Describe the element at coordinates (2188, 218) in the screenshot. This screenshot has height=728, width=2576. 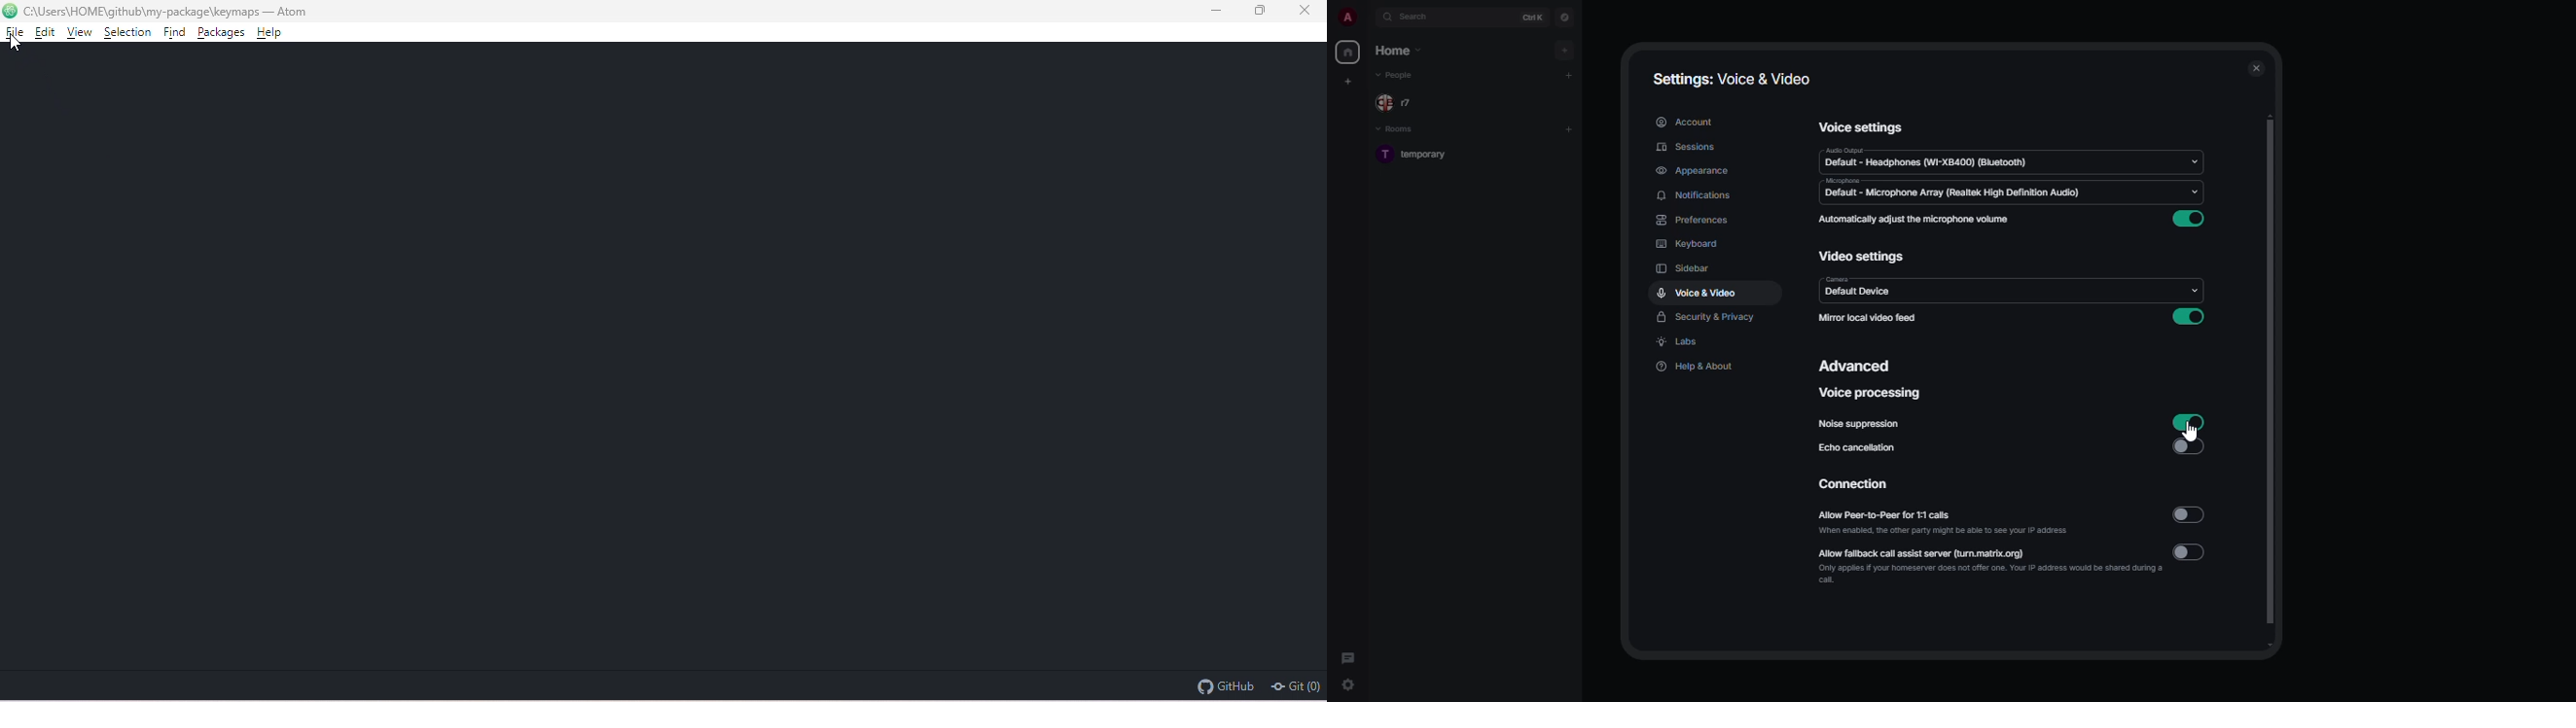
I see `enabled` at that location.